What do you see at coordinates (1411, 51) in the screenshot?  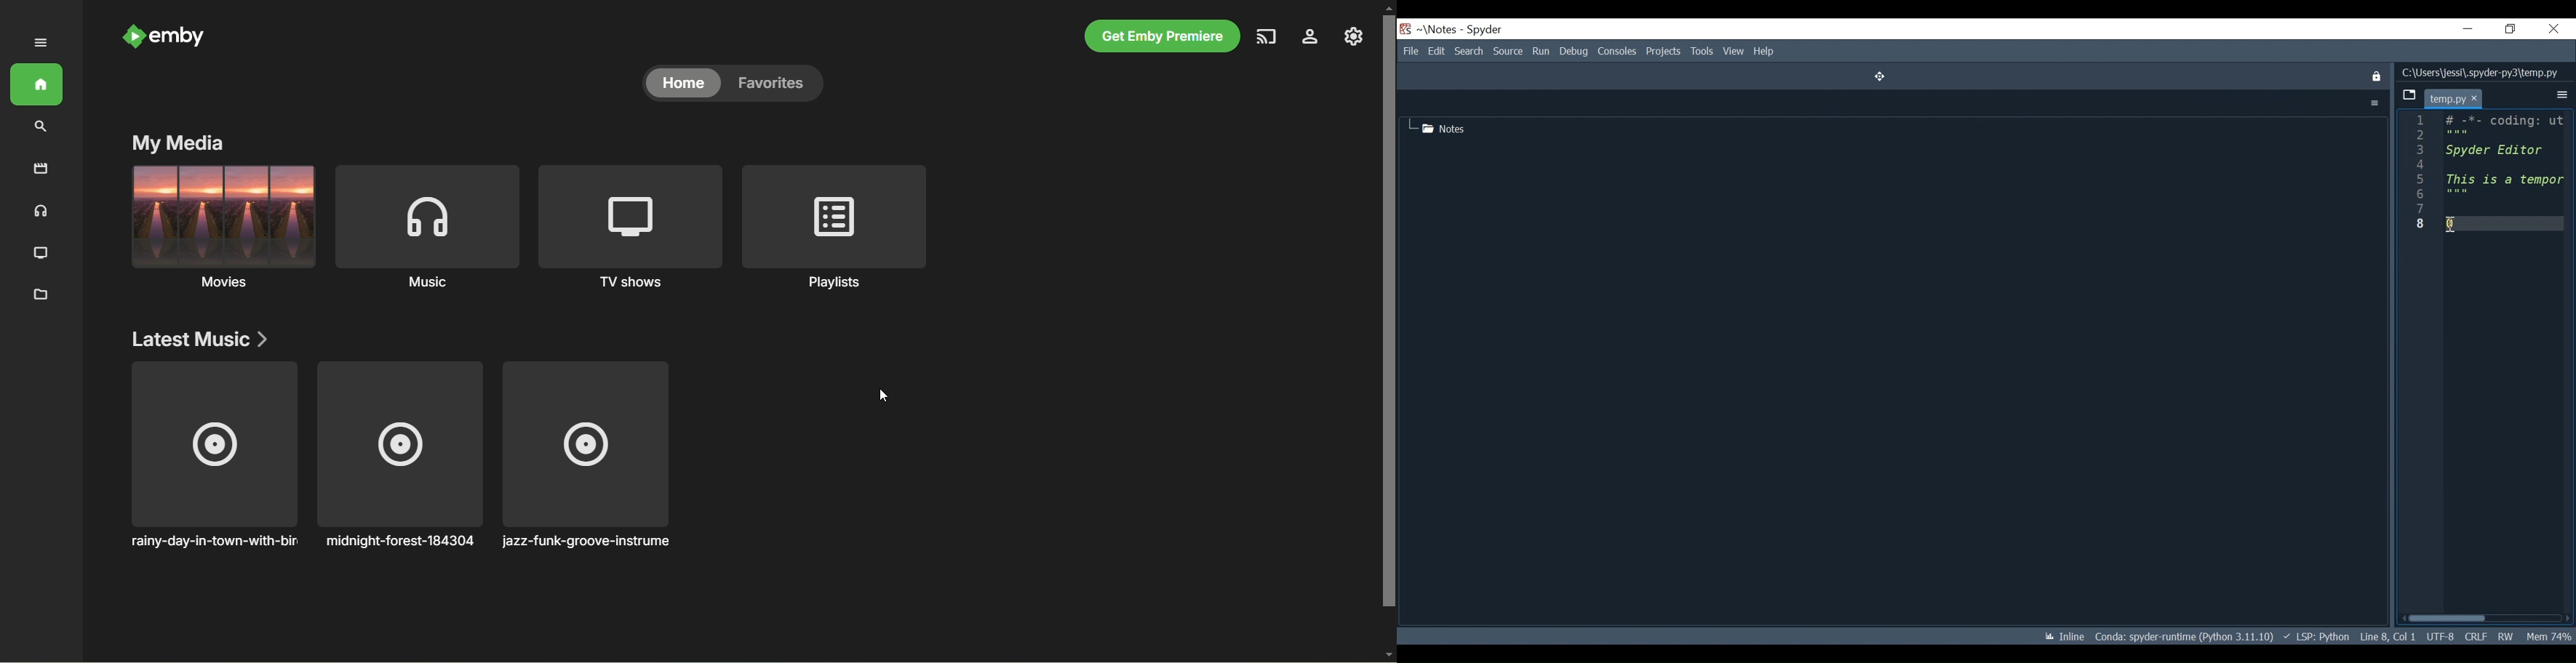 I see `File` at bounding box center [1411, 51].